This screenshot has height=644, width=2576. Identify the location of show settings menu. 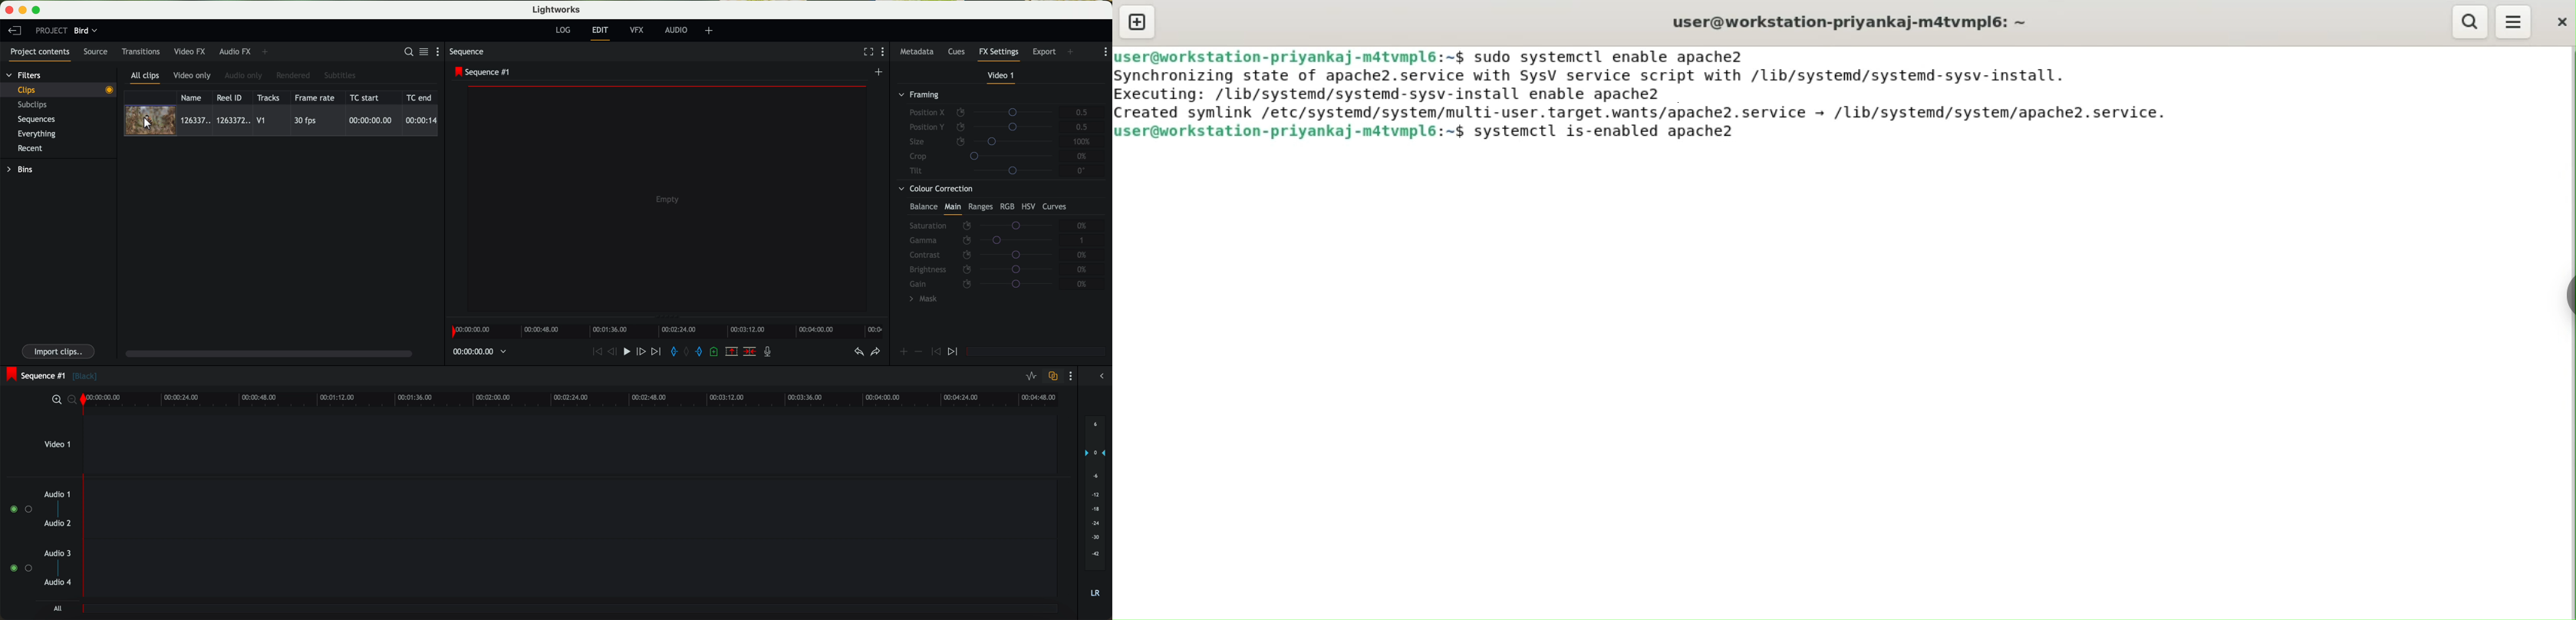
(441, 51).